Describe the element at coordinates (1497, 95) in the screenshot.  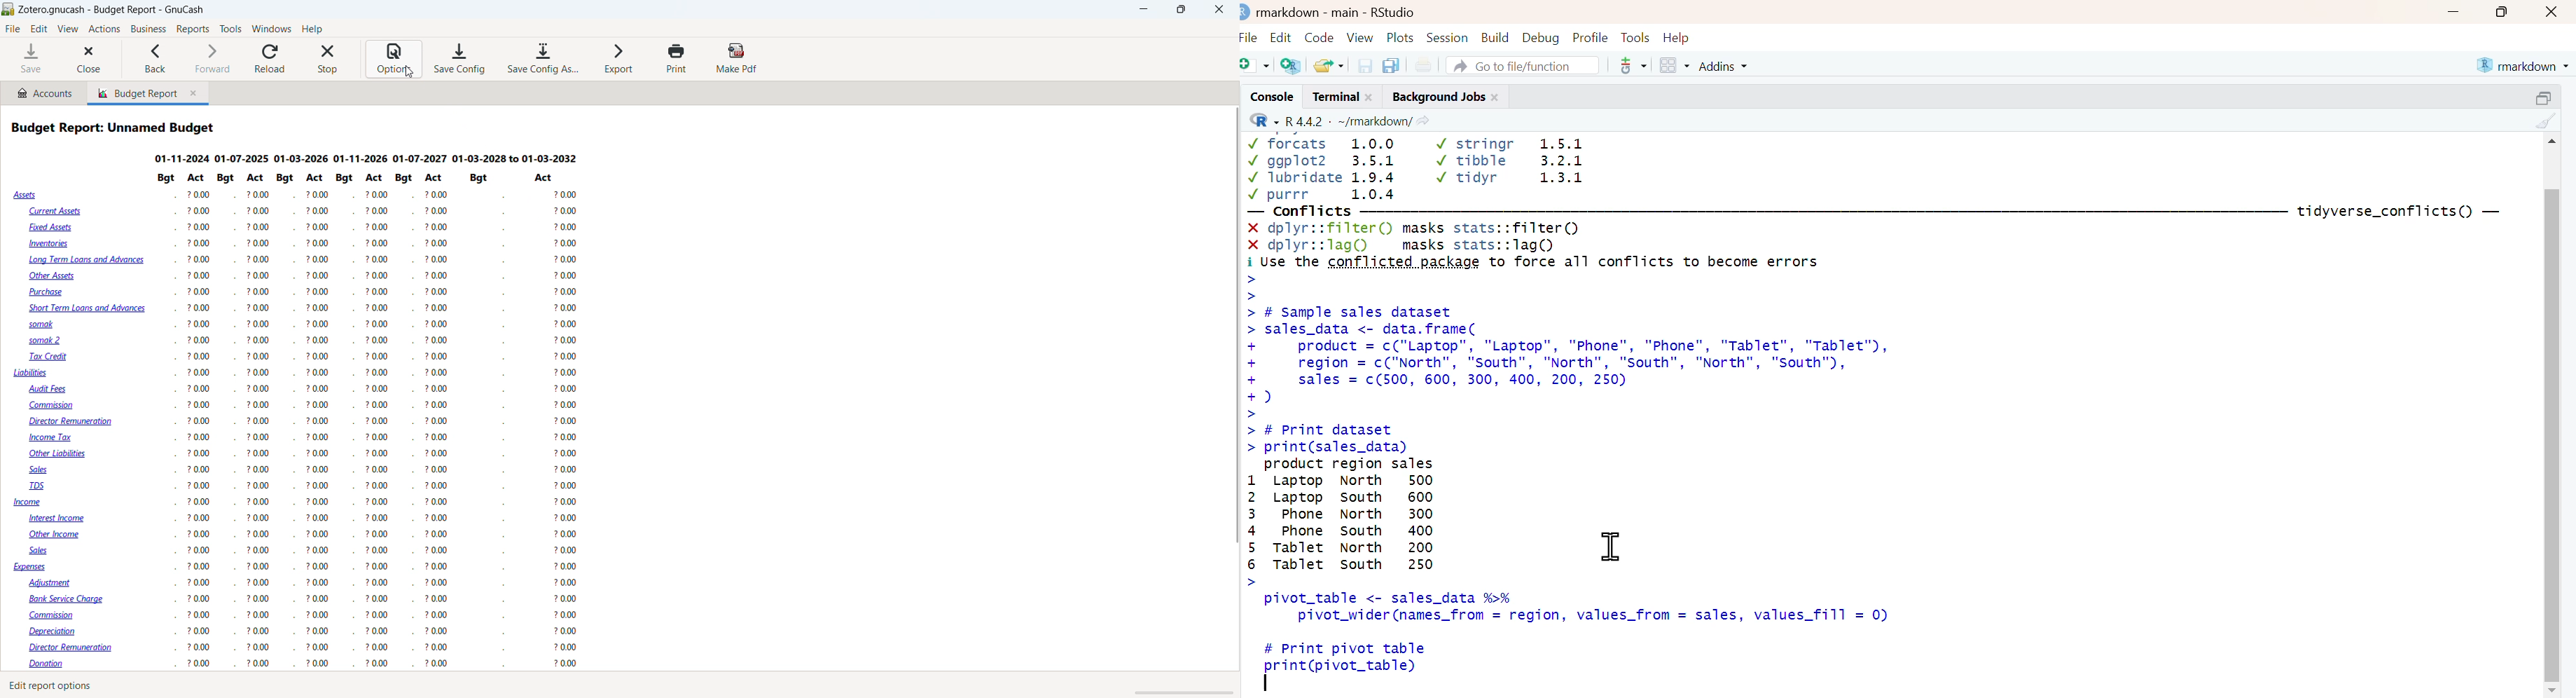
I see `close` at that location.